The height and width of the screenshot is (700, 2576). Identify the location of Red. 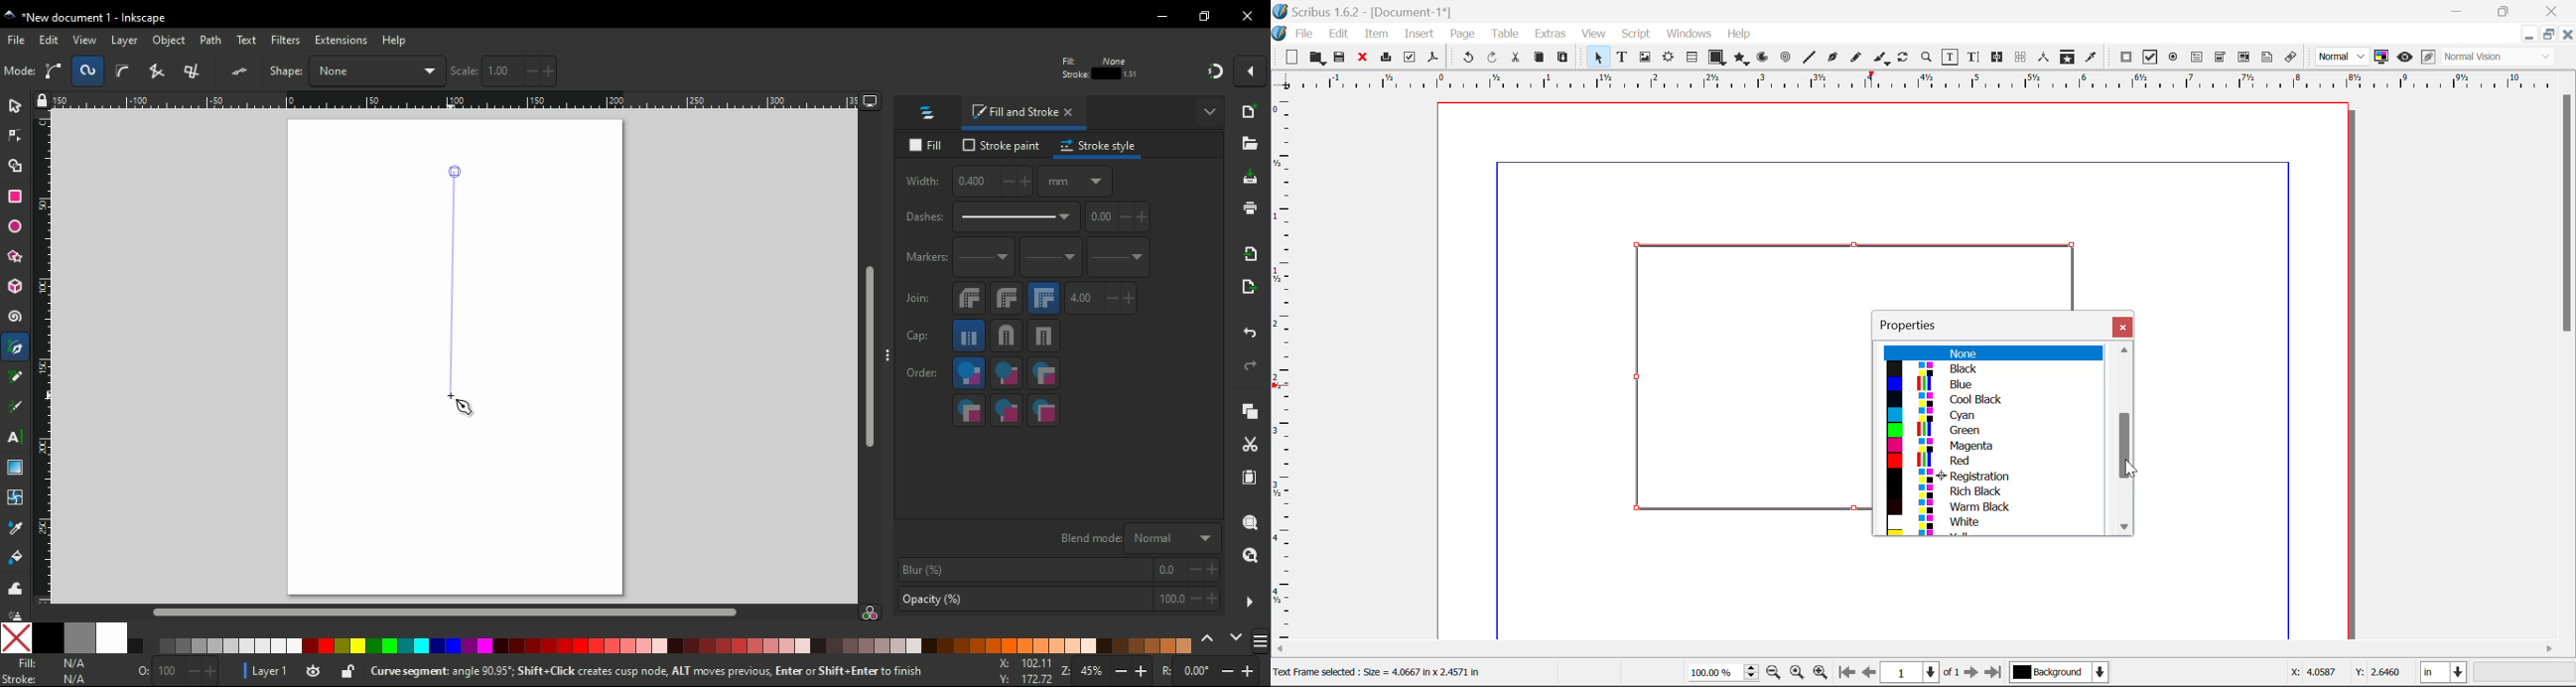
(1992, 460).